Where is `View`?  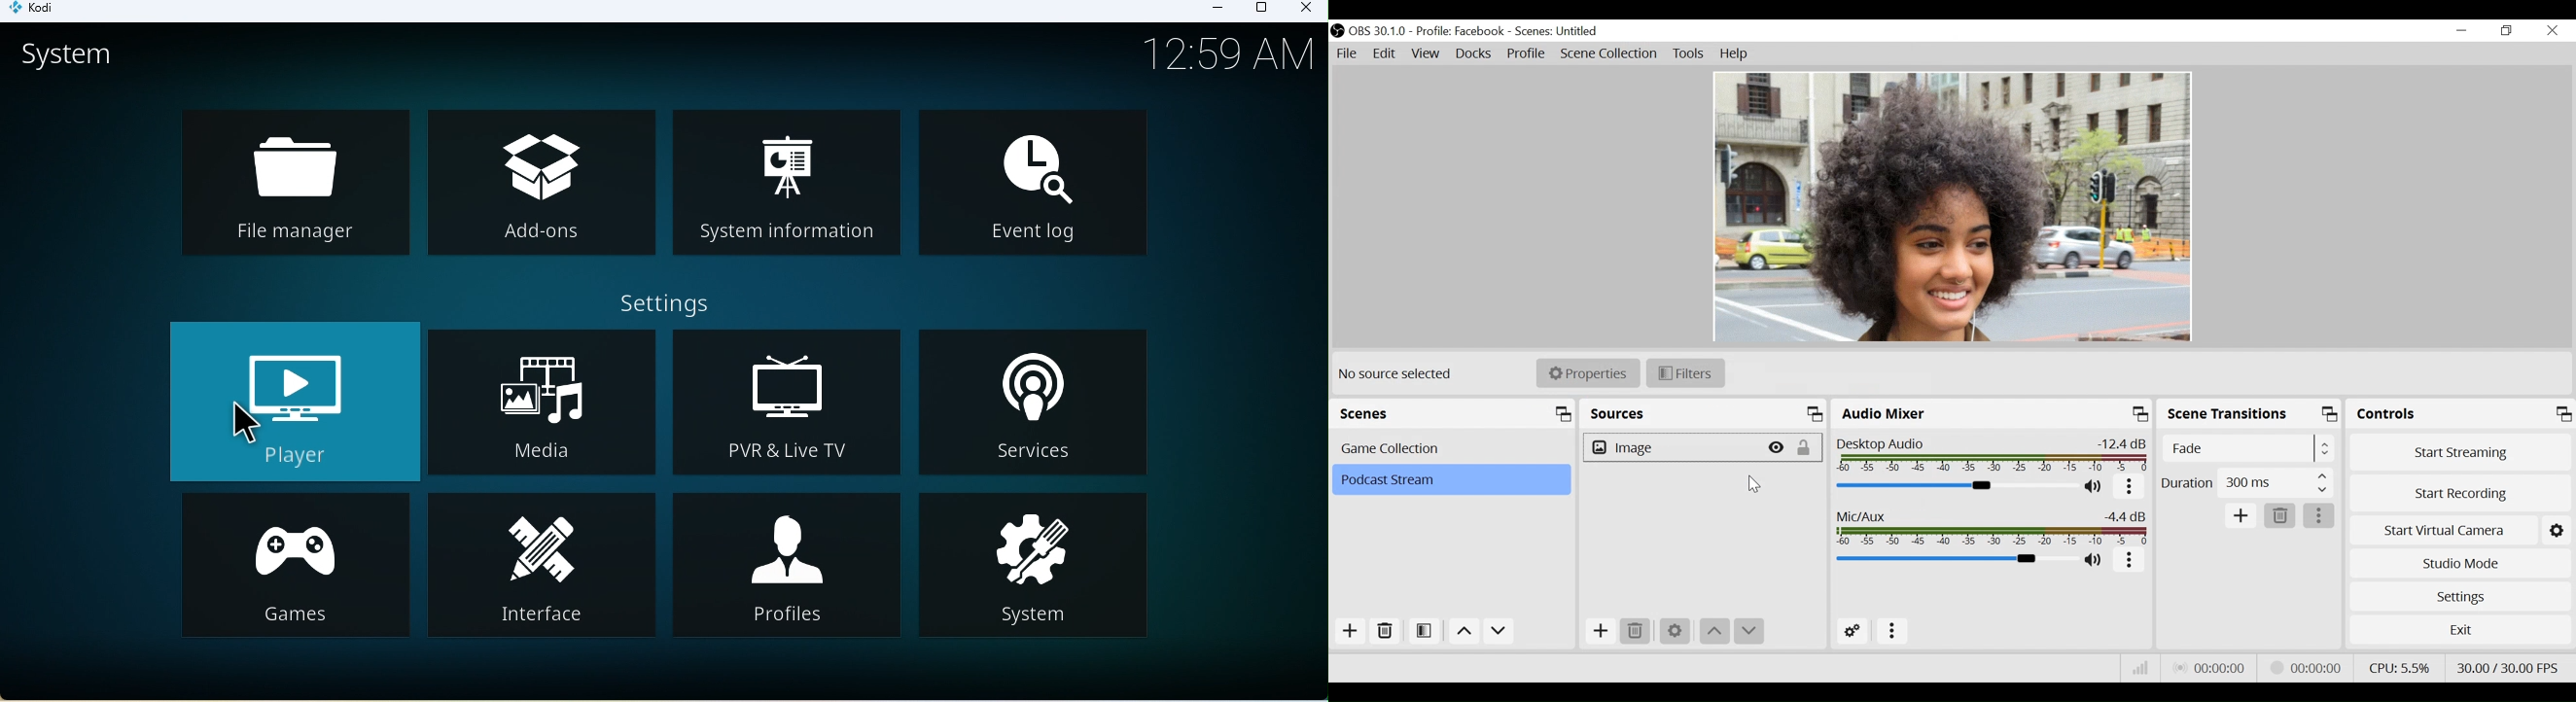 View is located at coordinates (1428, 54).